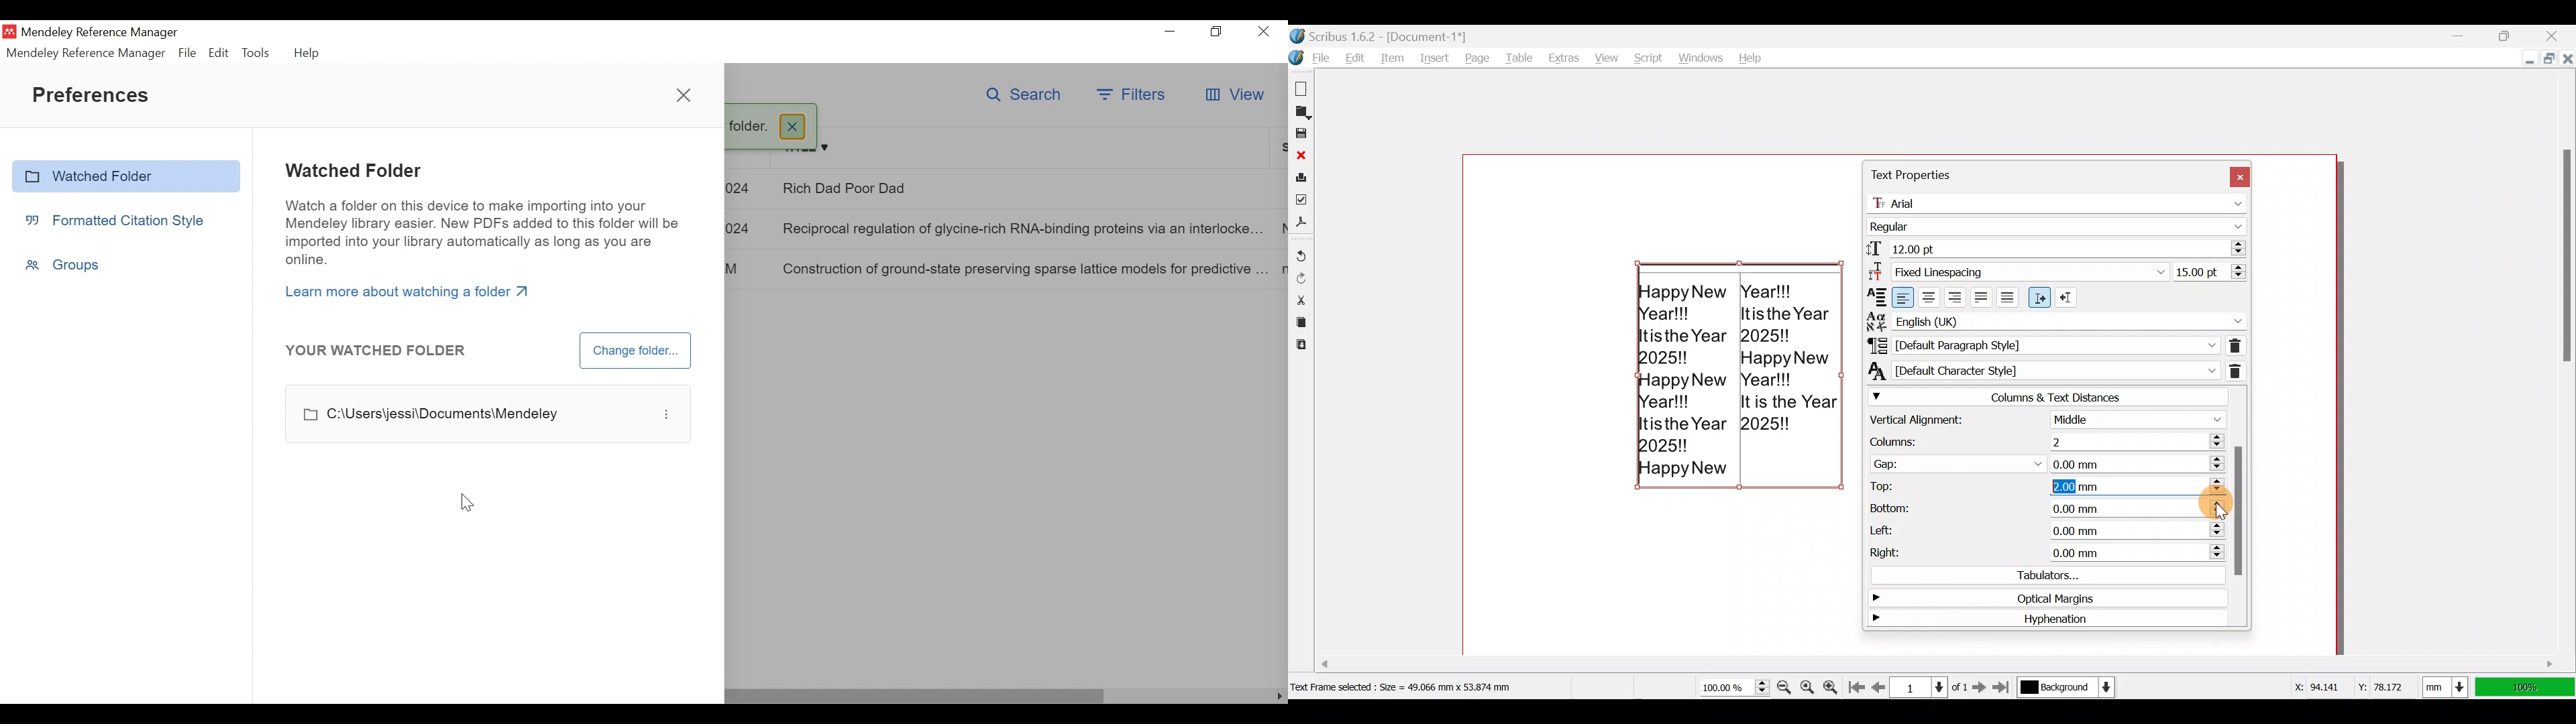 This screenshot has height=728, width=2576. What do you see at coordinates (1301, 299) in the screenshot?
I see `Cut` at bounding box center [1301, 299].